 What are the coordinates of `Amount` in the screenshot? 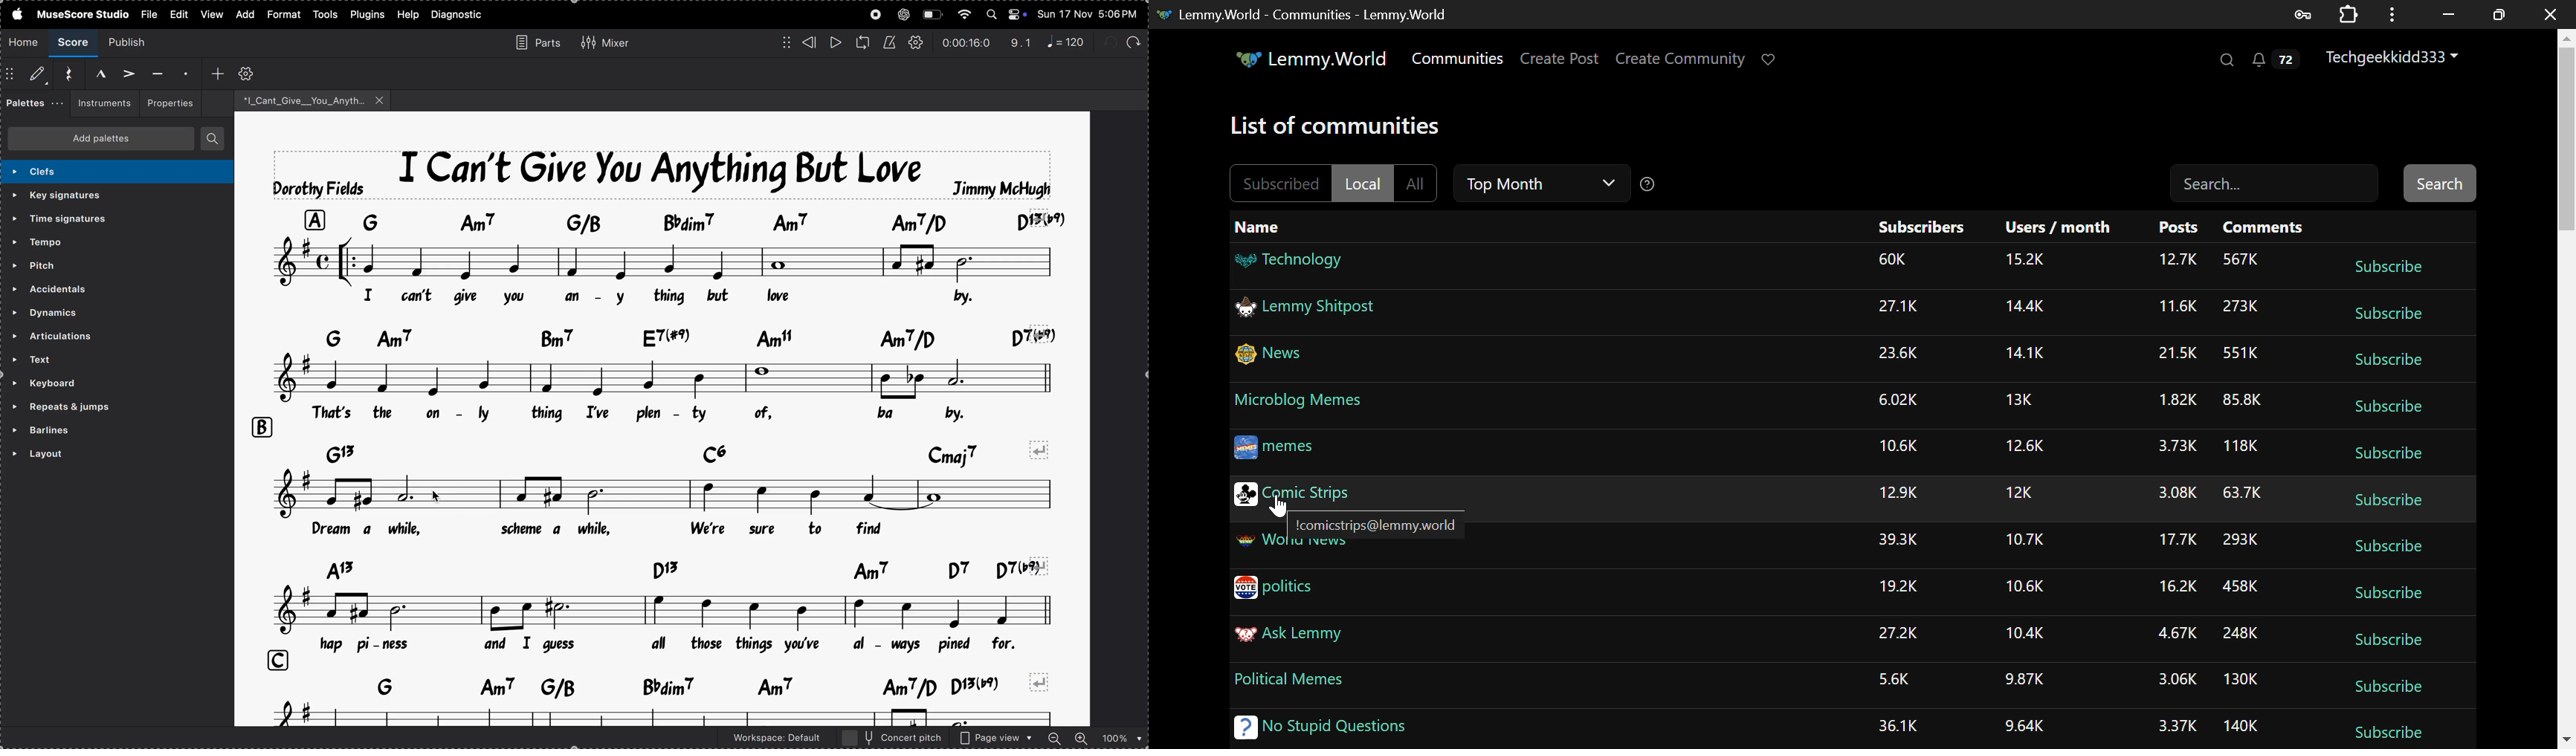 It's located at (2023, 588).